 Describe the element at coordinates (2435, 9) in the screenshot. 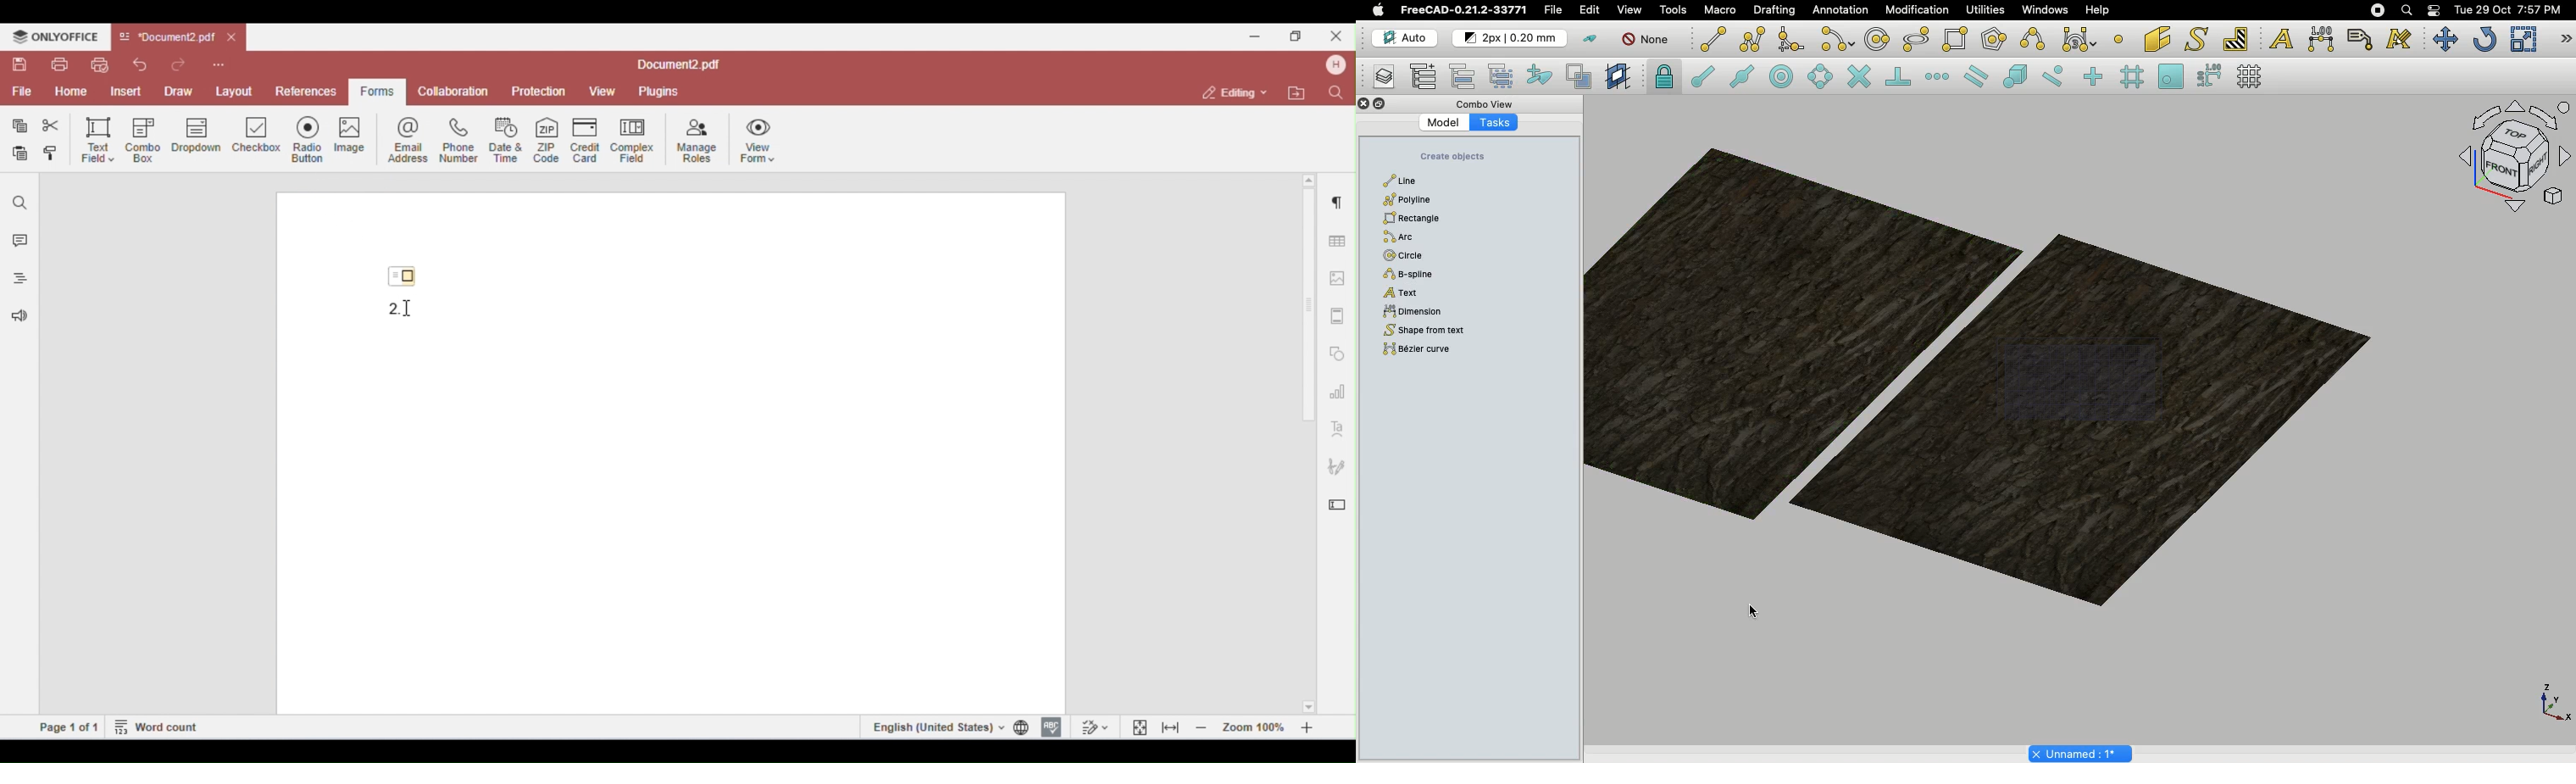

I see `Notification` at that location.